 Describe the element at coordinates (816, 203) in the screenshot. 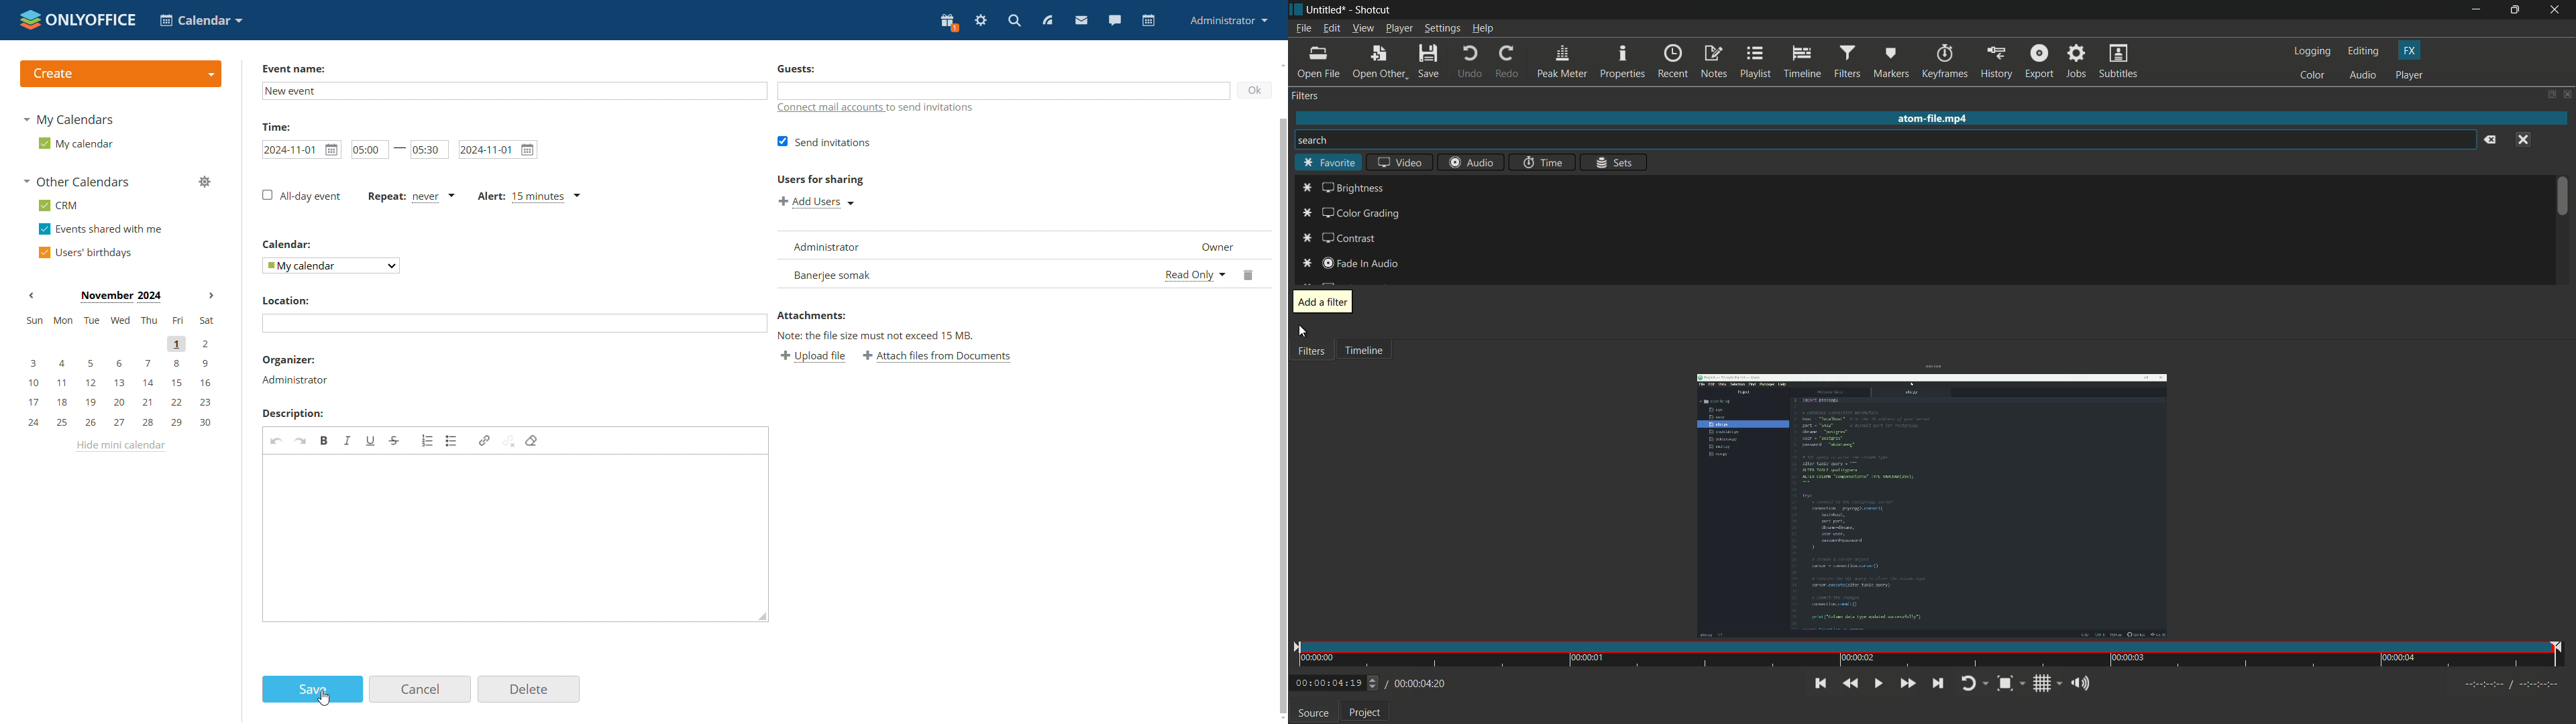

I see `Add users` at that location.